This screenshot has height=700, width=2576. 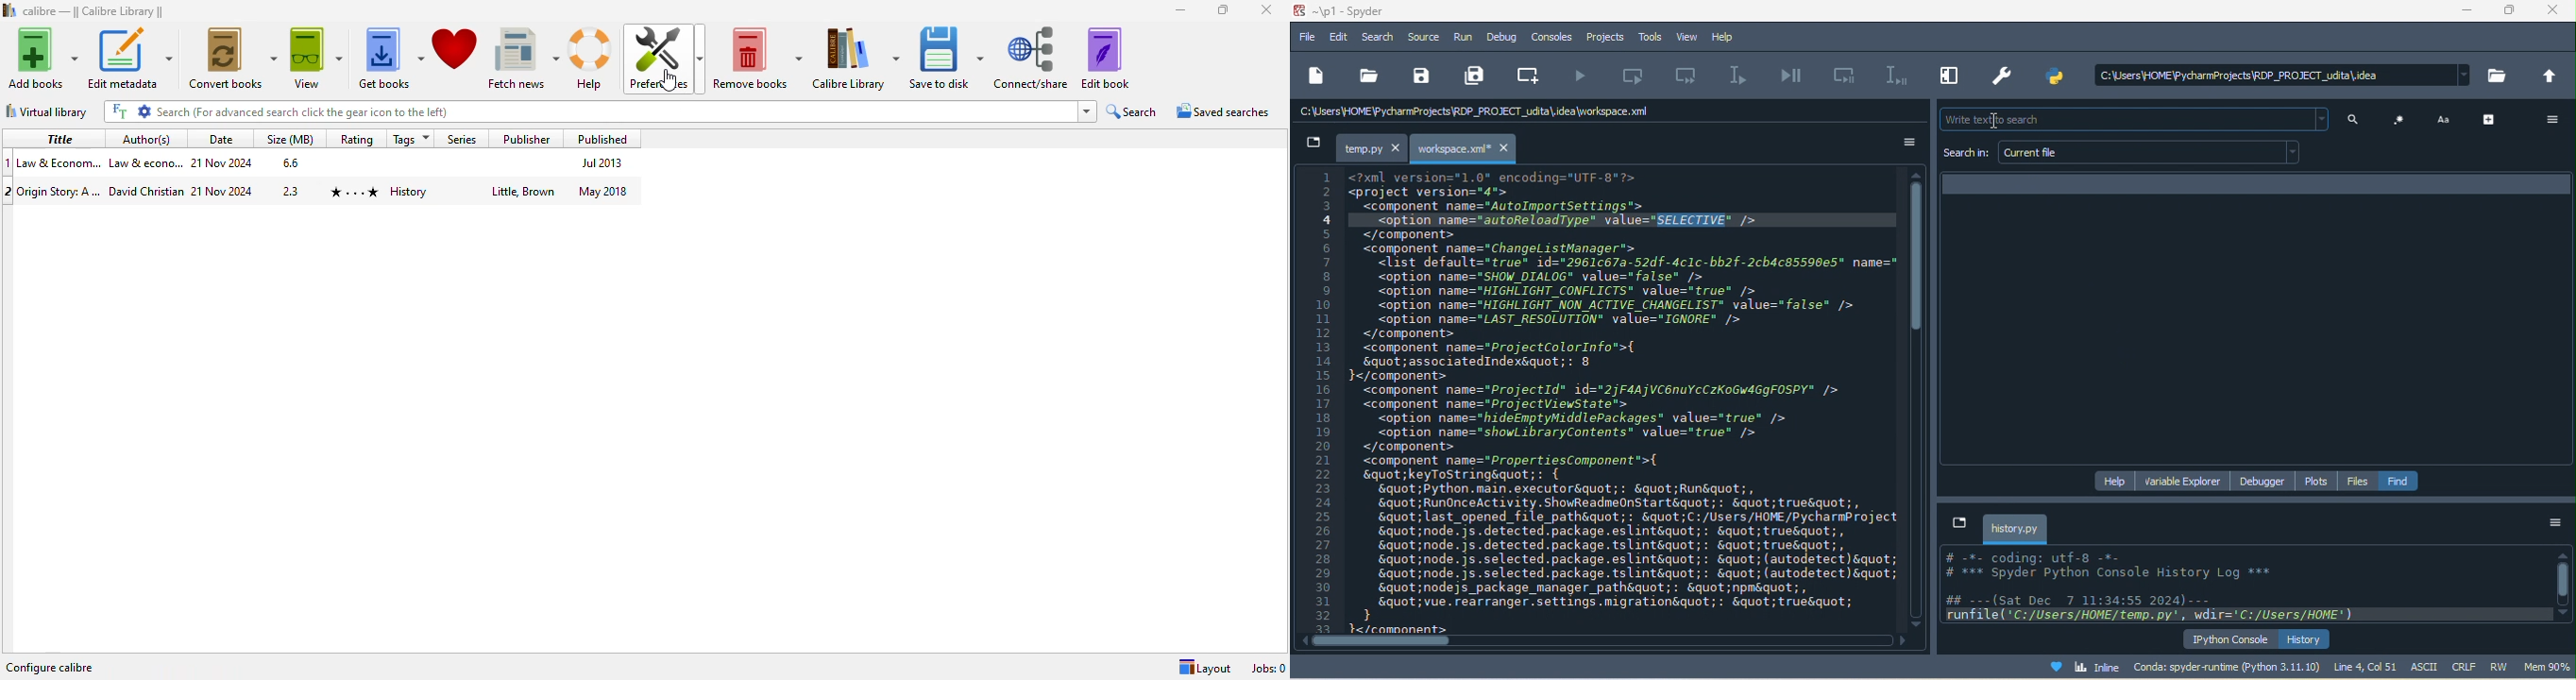 I want to click on cursor, so click(x=1999, y=123).